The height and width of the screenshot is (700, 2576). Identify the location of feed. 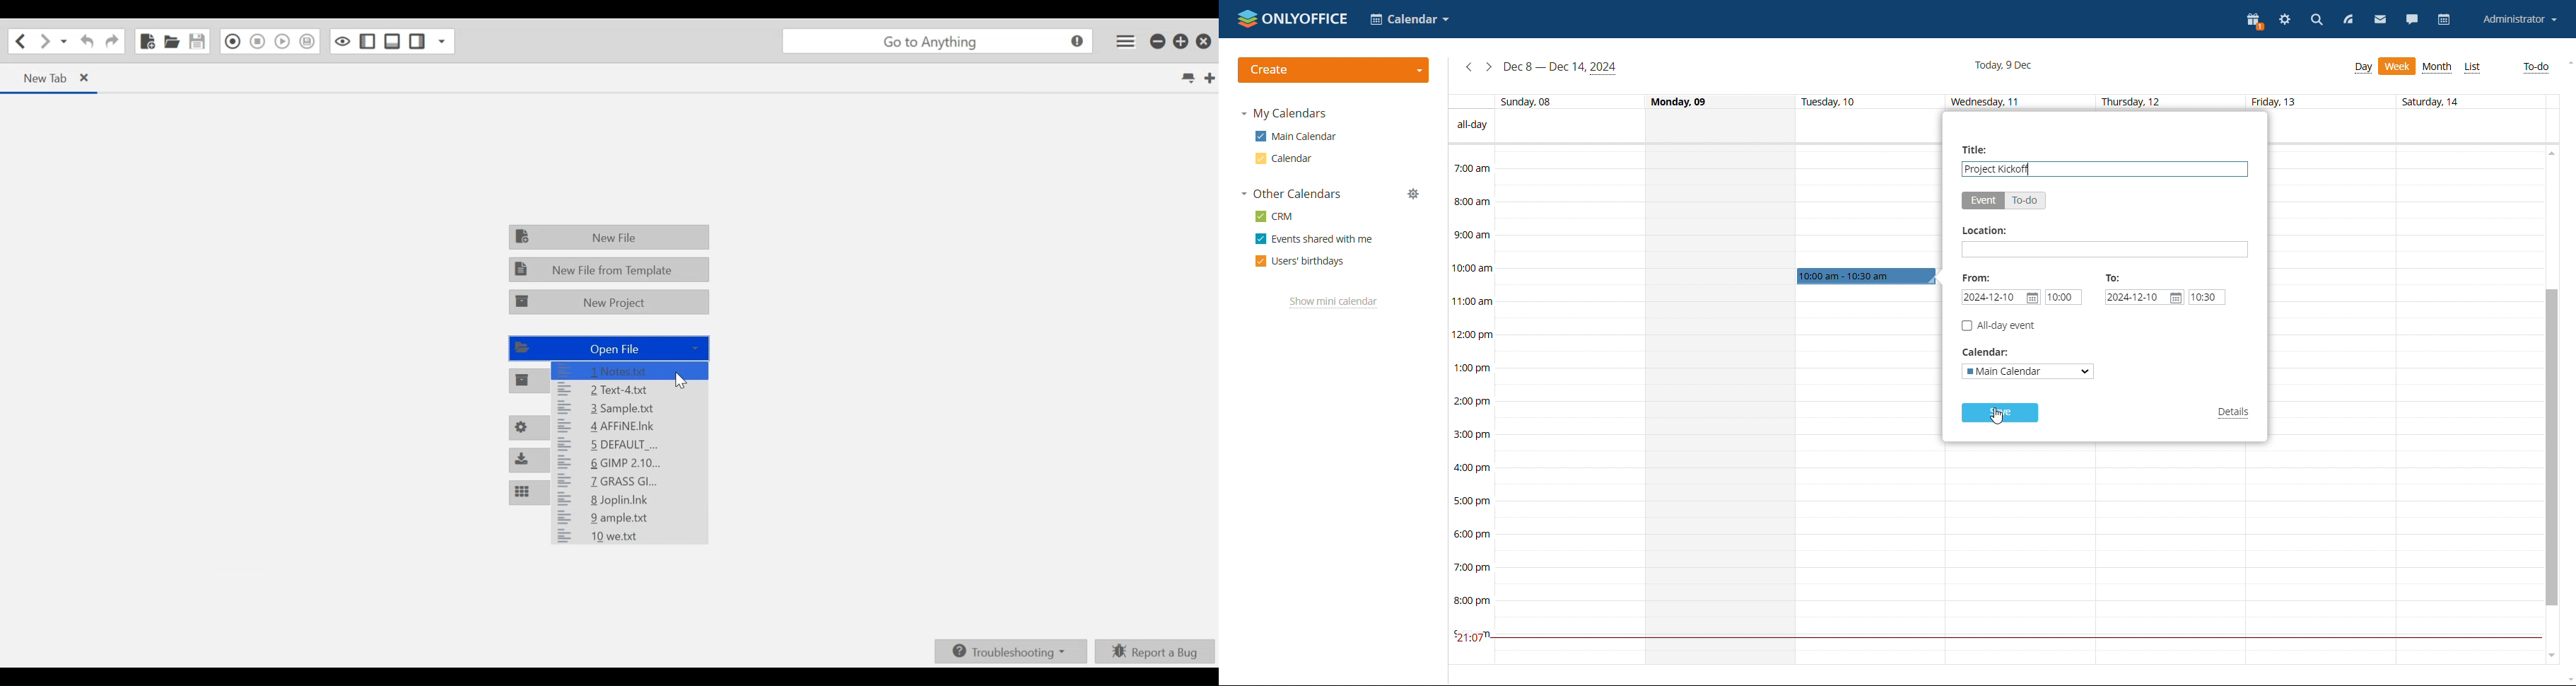
(2348, 20).